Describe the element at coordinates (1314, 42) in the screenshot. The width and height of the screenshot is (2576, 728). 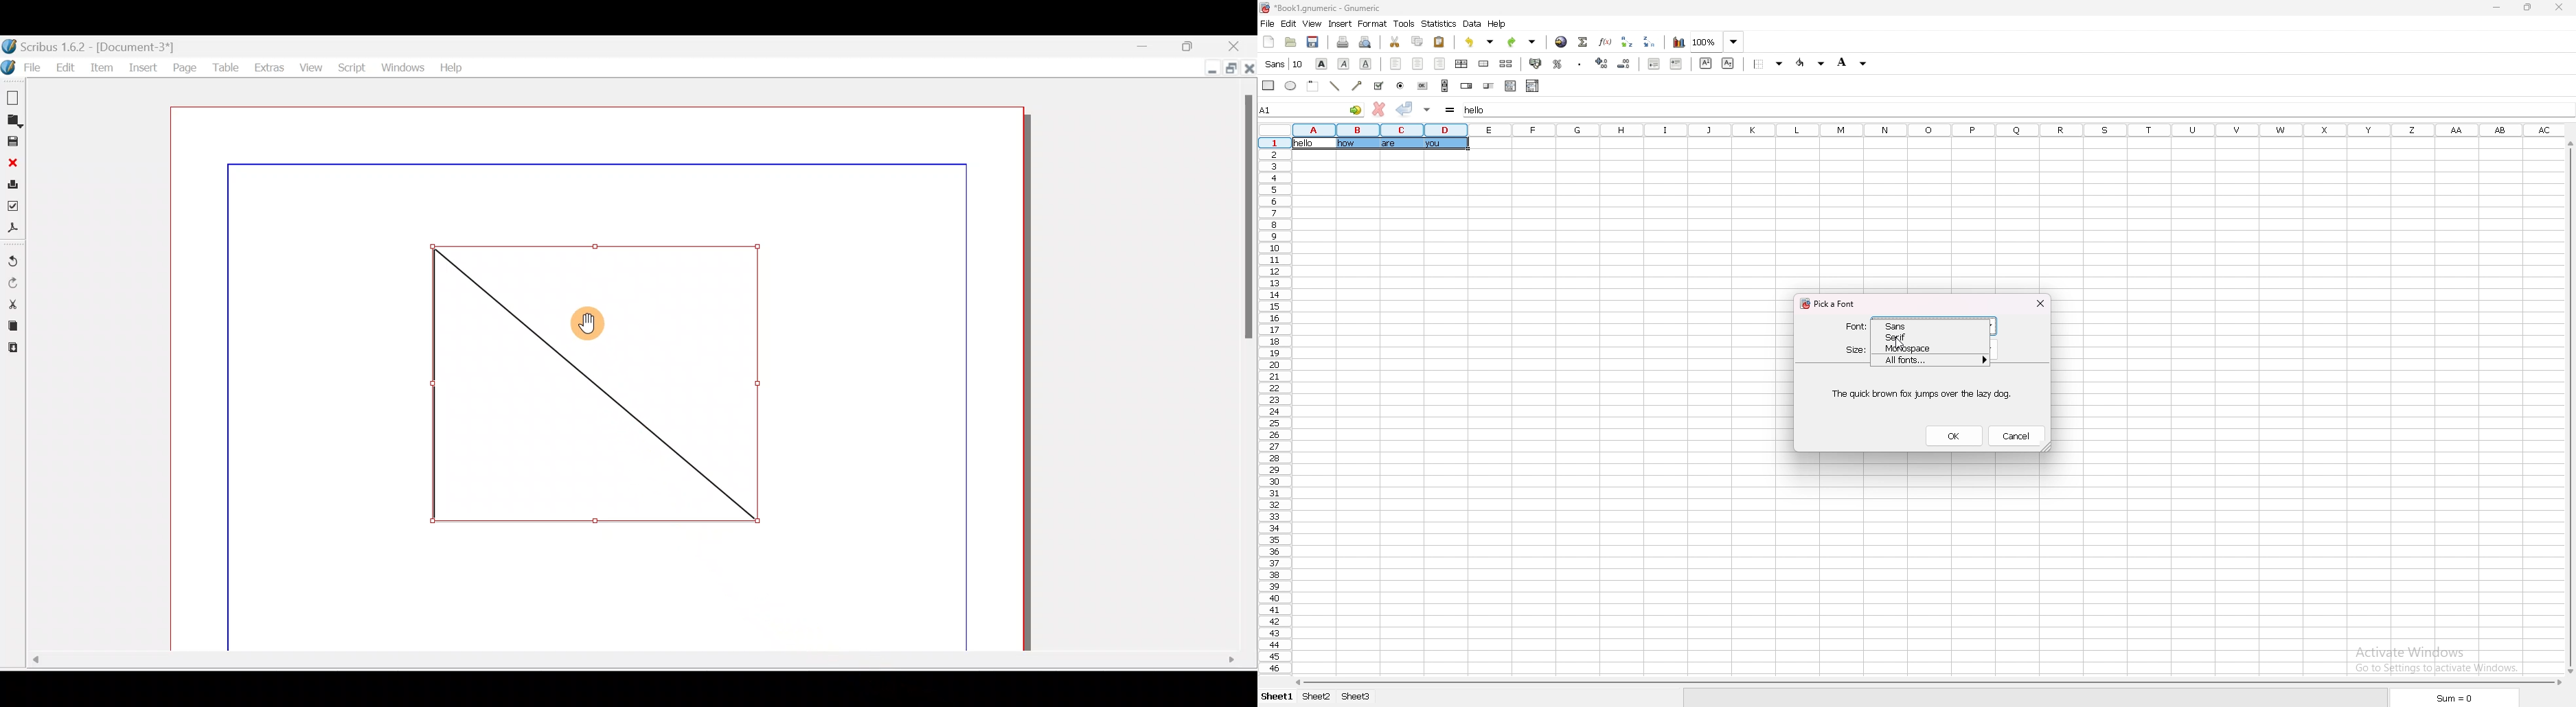
I see `save` at that location.